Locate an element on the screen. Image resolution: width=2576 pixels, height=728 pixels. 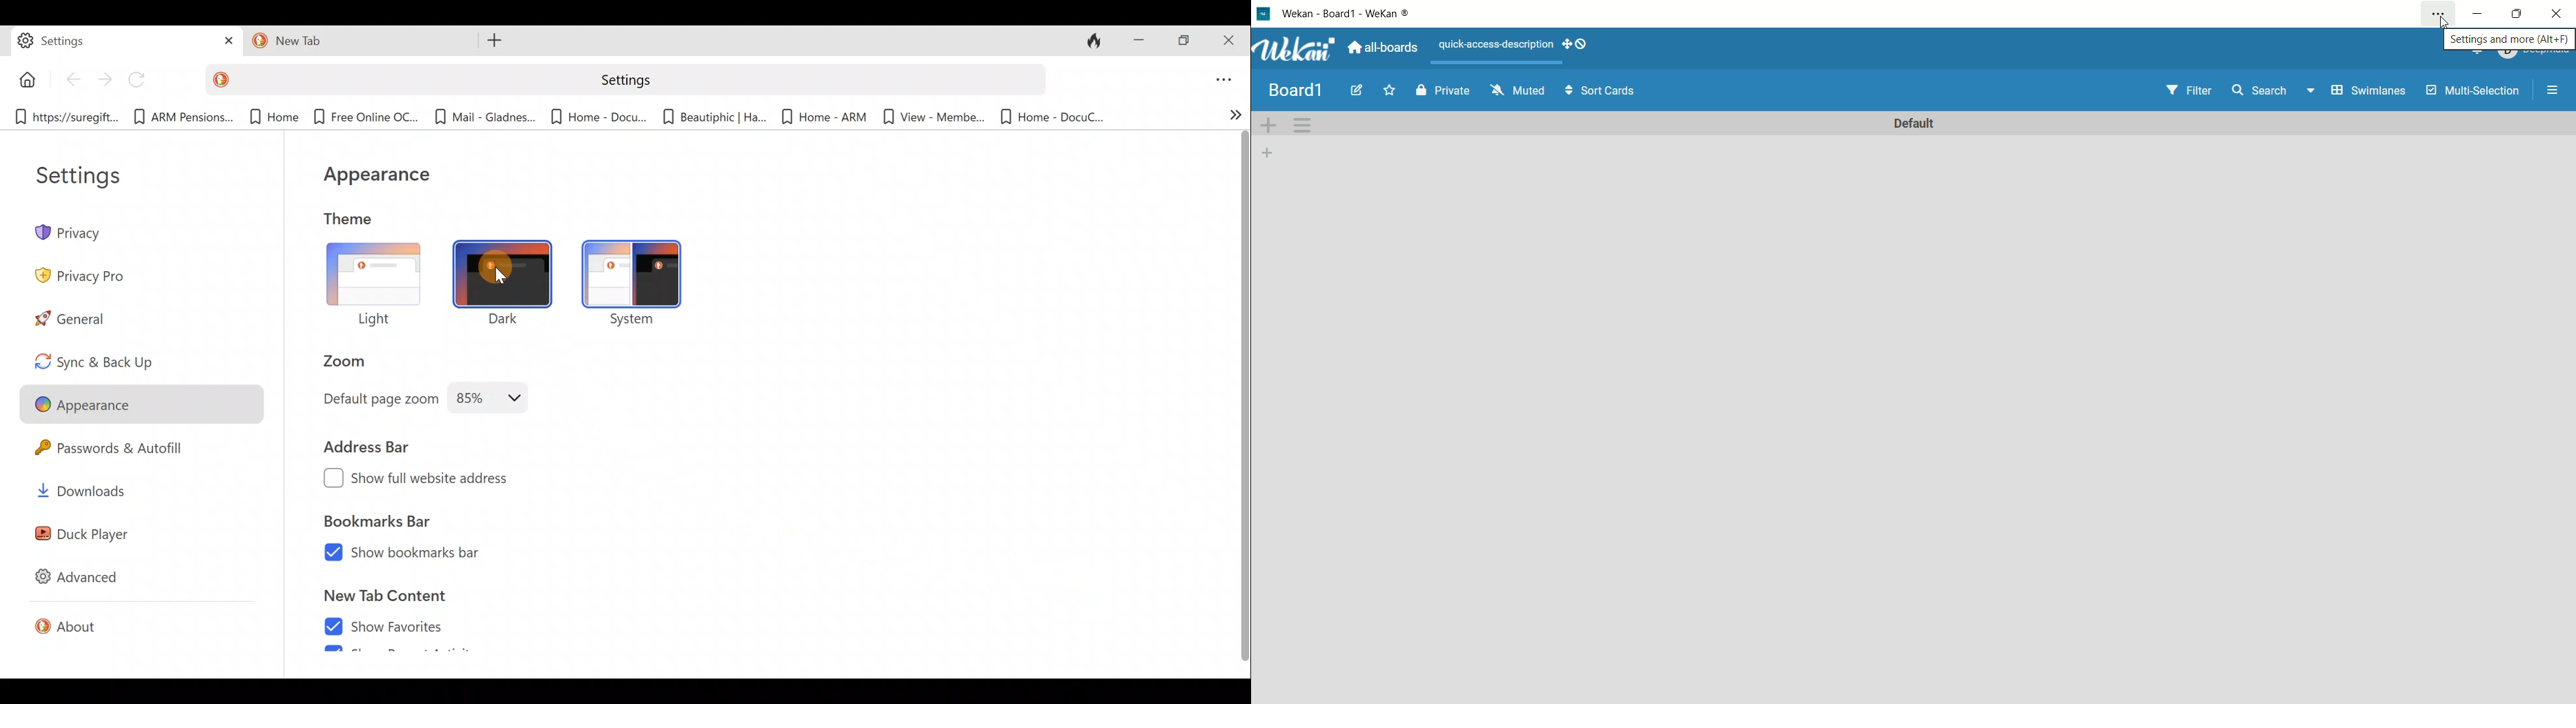
 is located at coordinates (25, 78).